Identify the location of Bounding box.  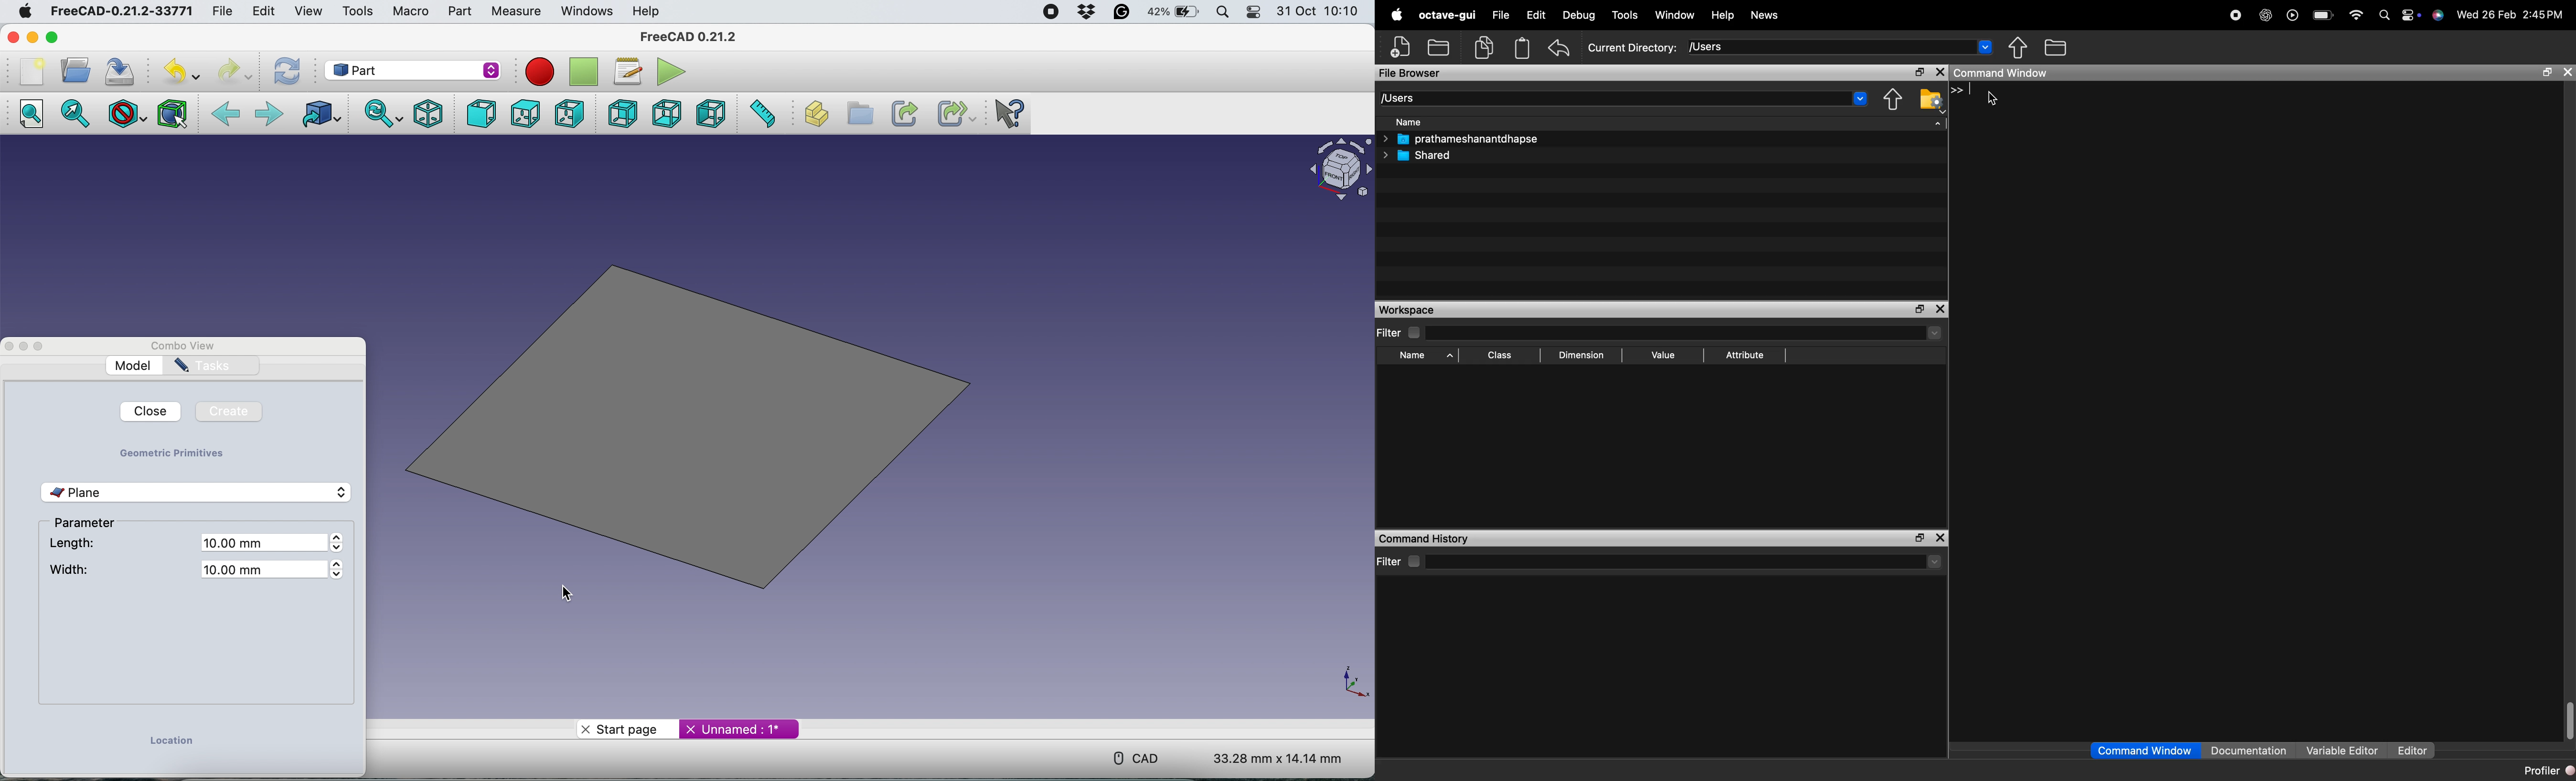
(172, 115).